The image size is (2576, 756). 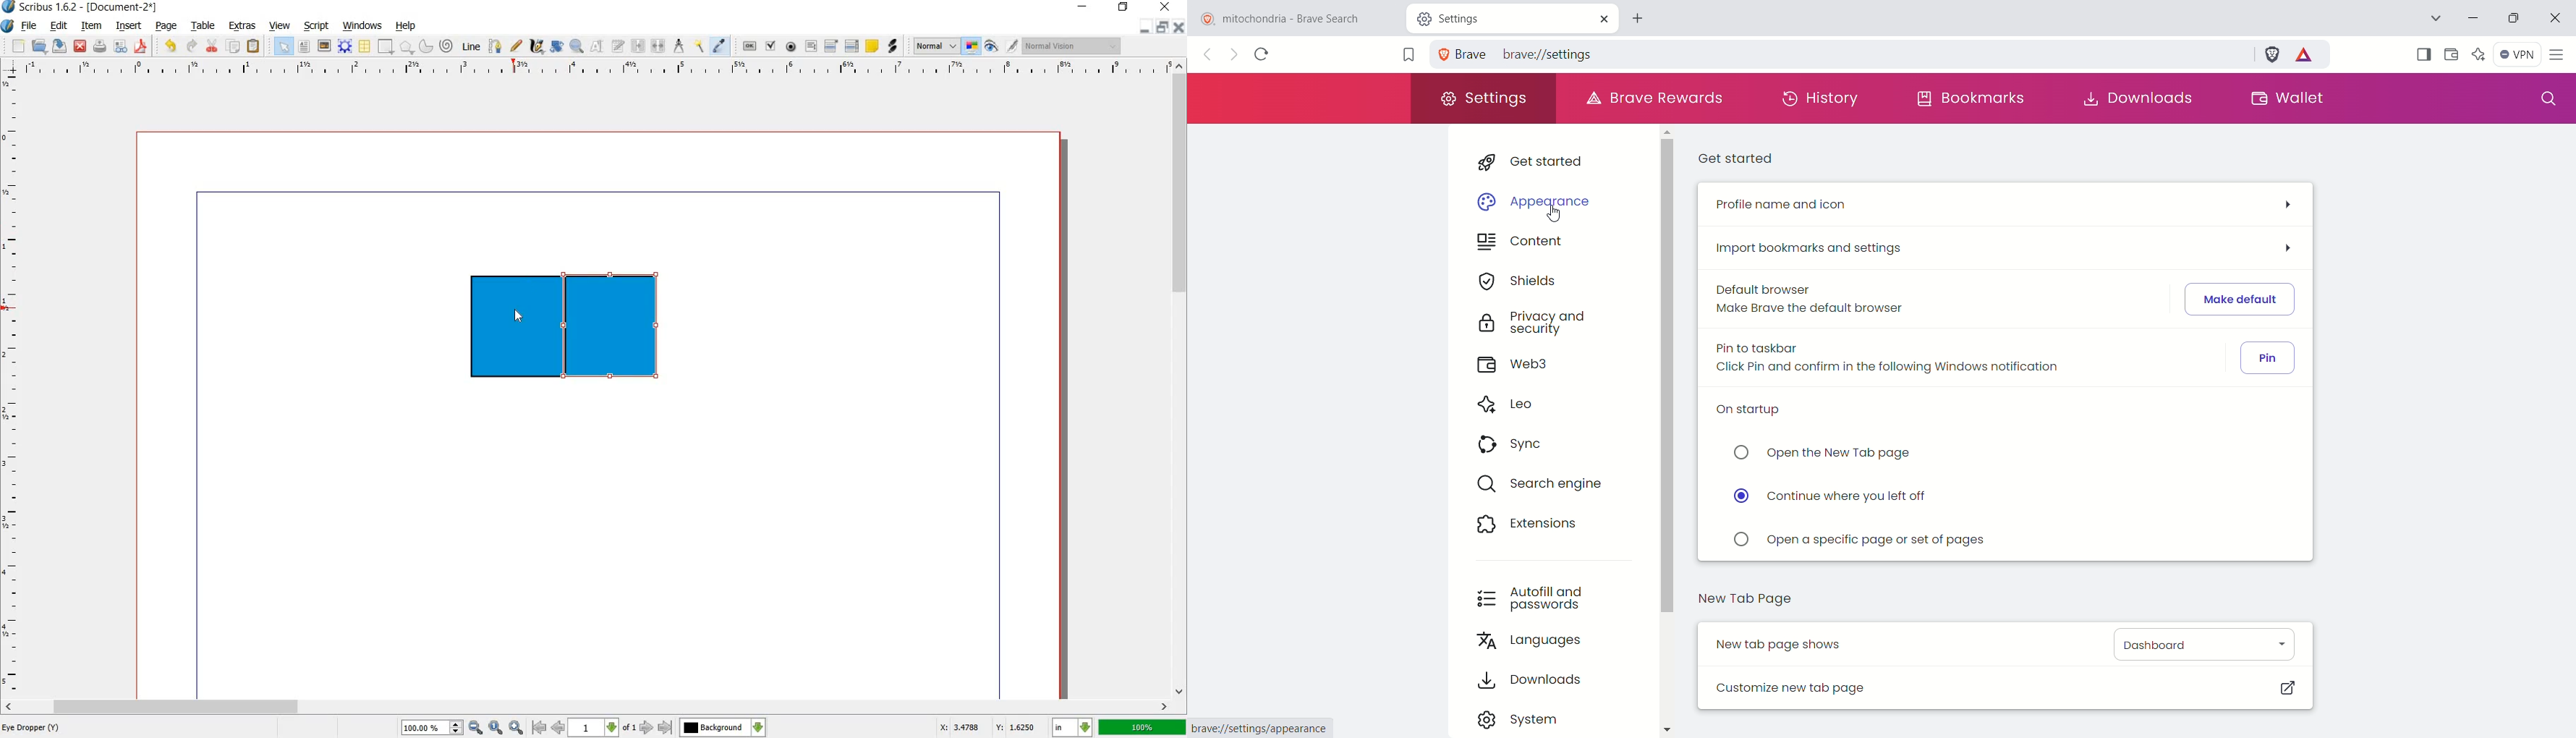 What do you see at coordinates (987, 727) in the screenshot?
I see `X: 3.4788 Y: 16250` at bounding box center [987, 727].